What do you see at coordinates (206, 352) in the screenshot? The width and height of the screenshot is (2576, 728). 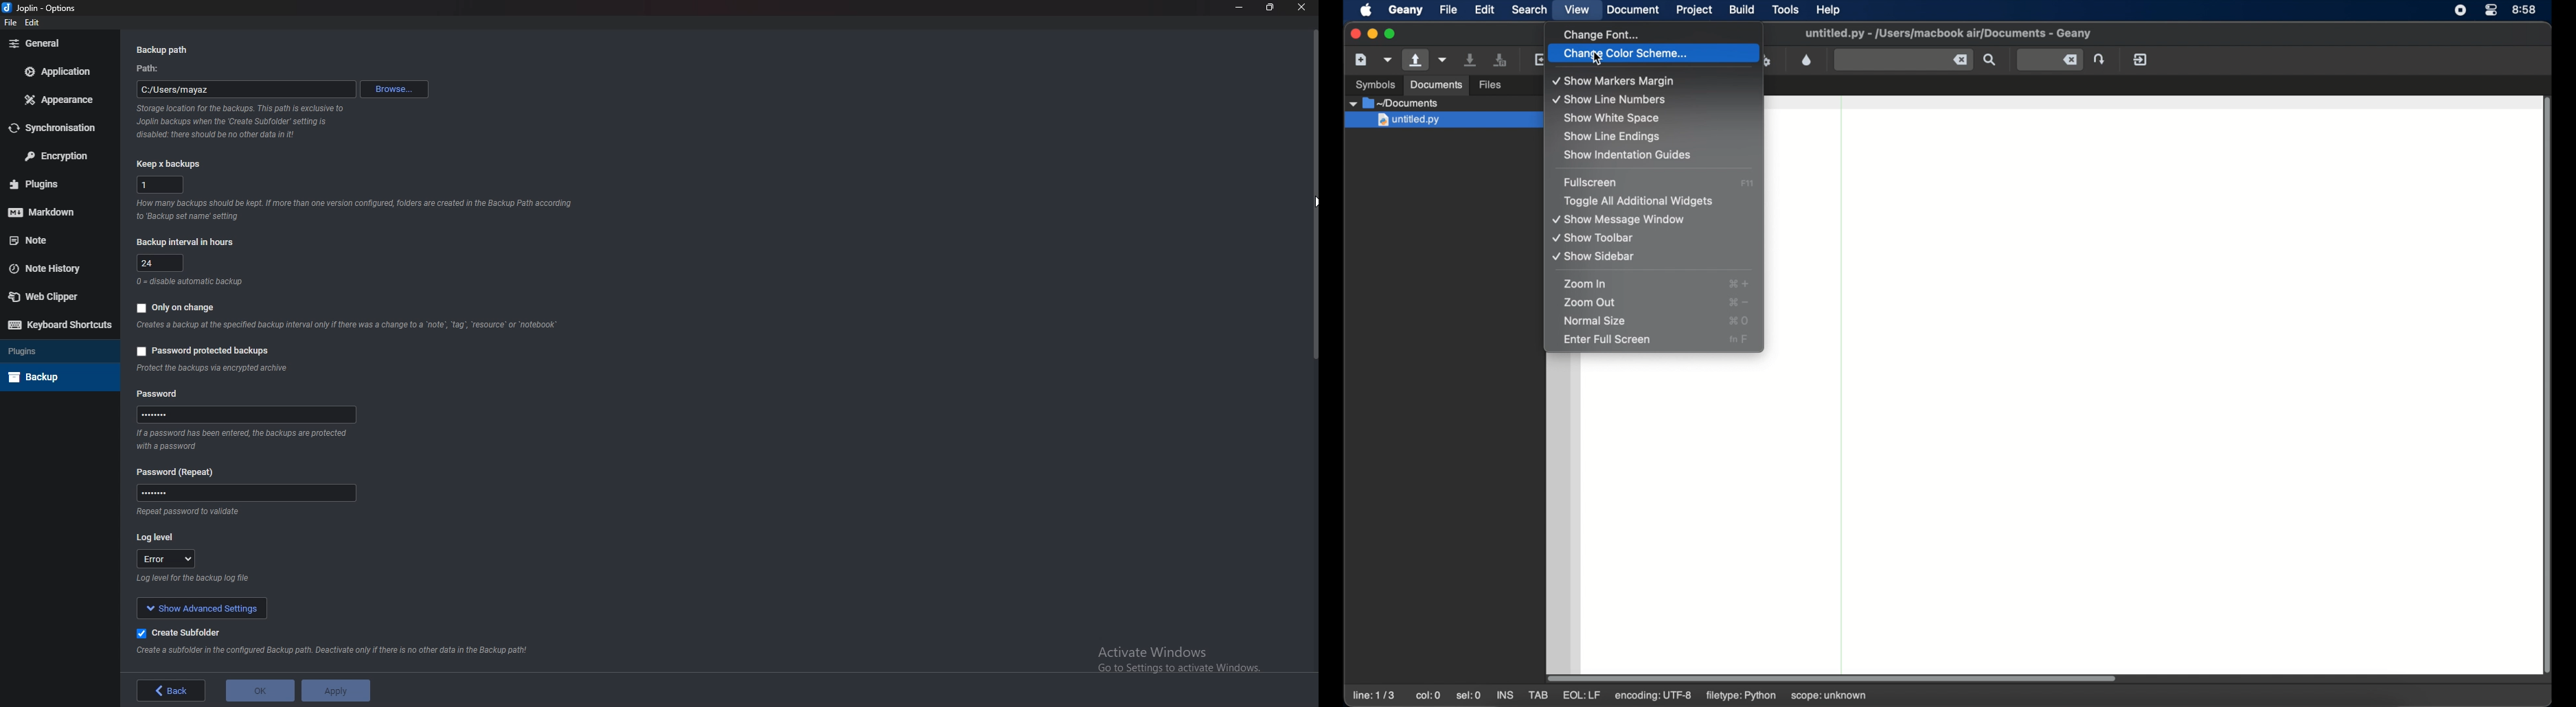 I see `Password protected backups` at bounding box center [206, 352].